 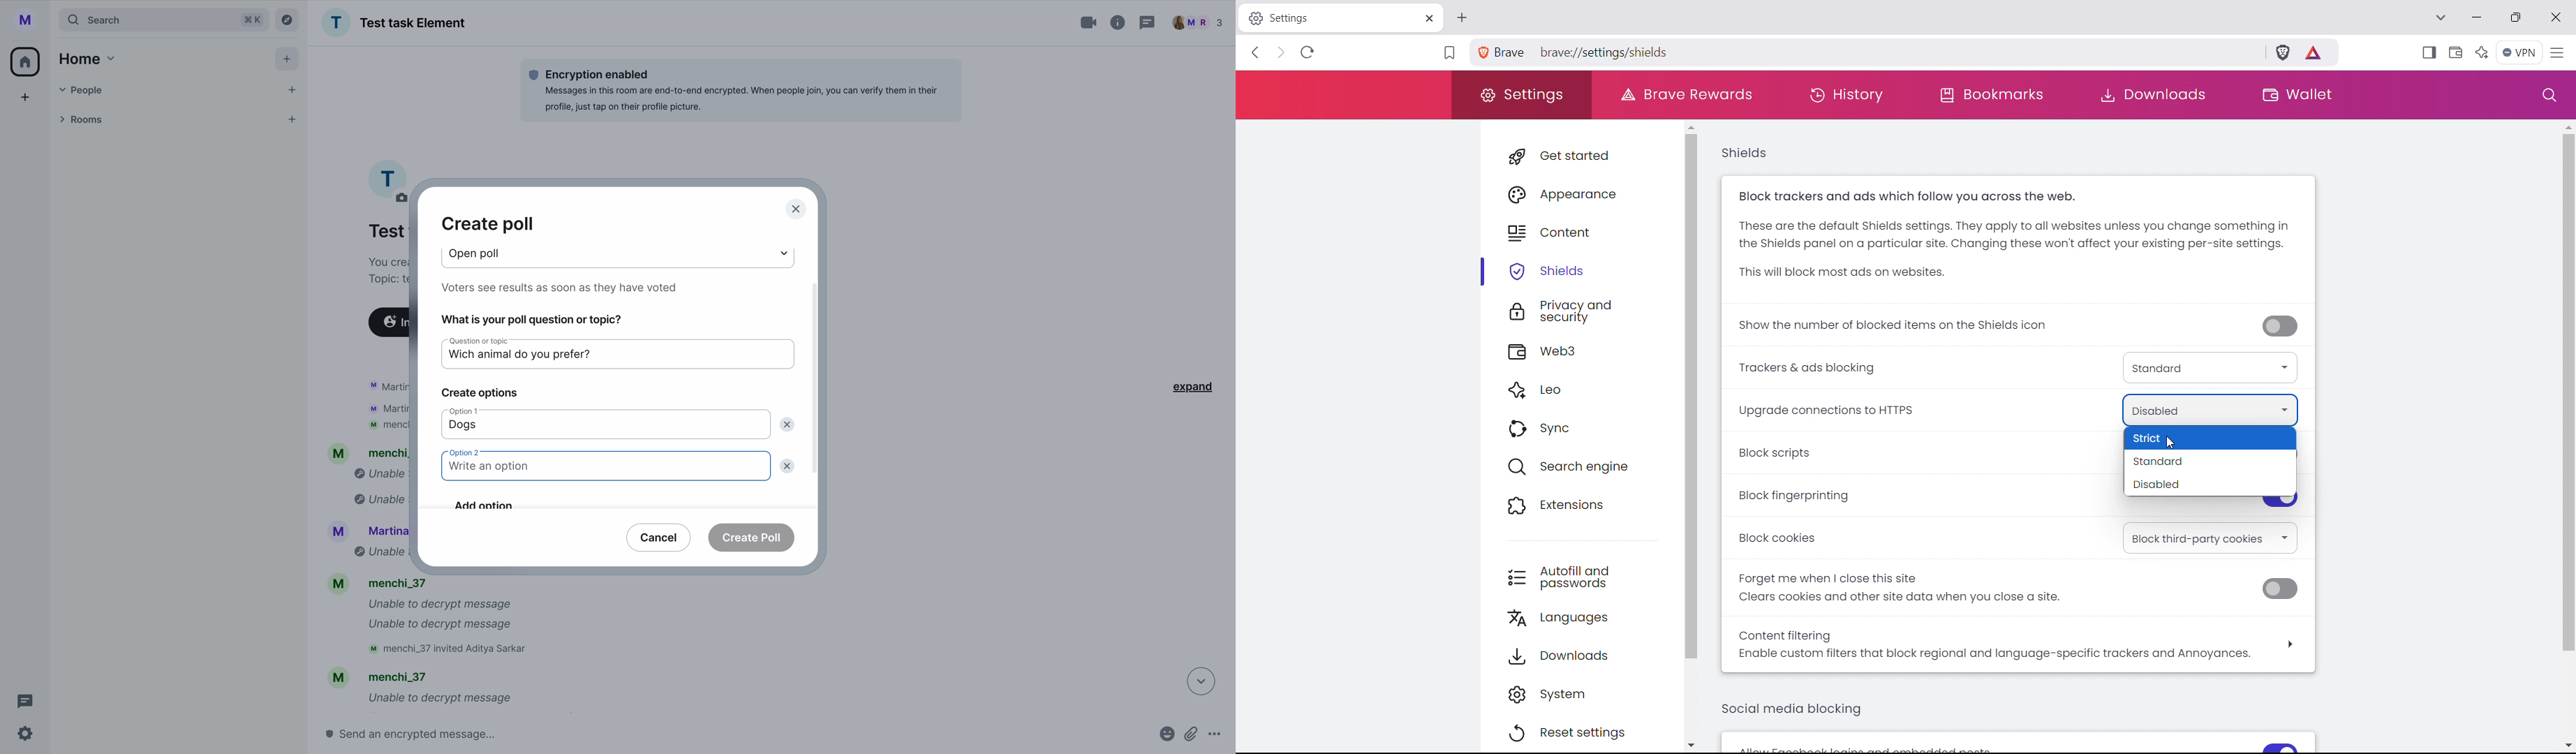 I want to click on Forget me when | close this site, so click(x=1830, y=577).